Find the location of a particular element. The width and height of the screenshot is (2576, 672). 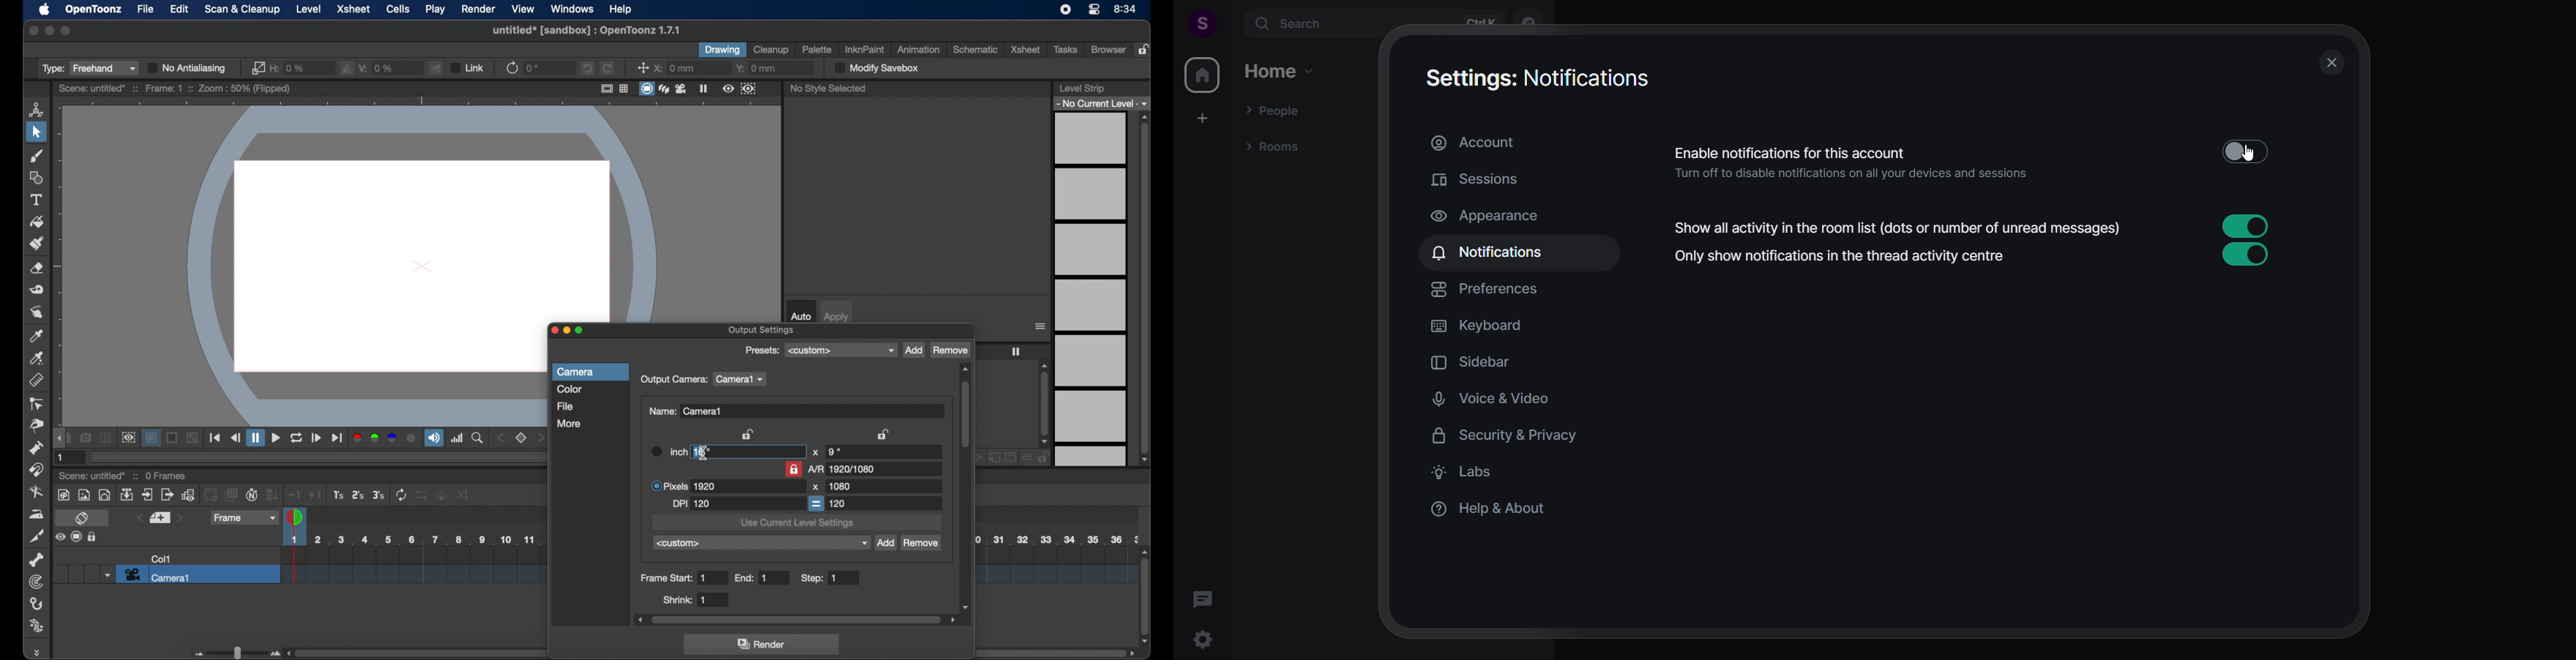

setting notification is located at coordinates (1541, 80).